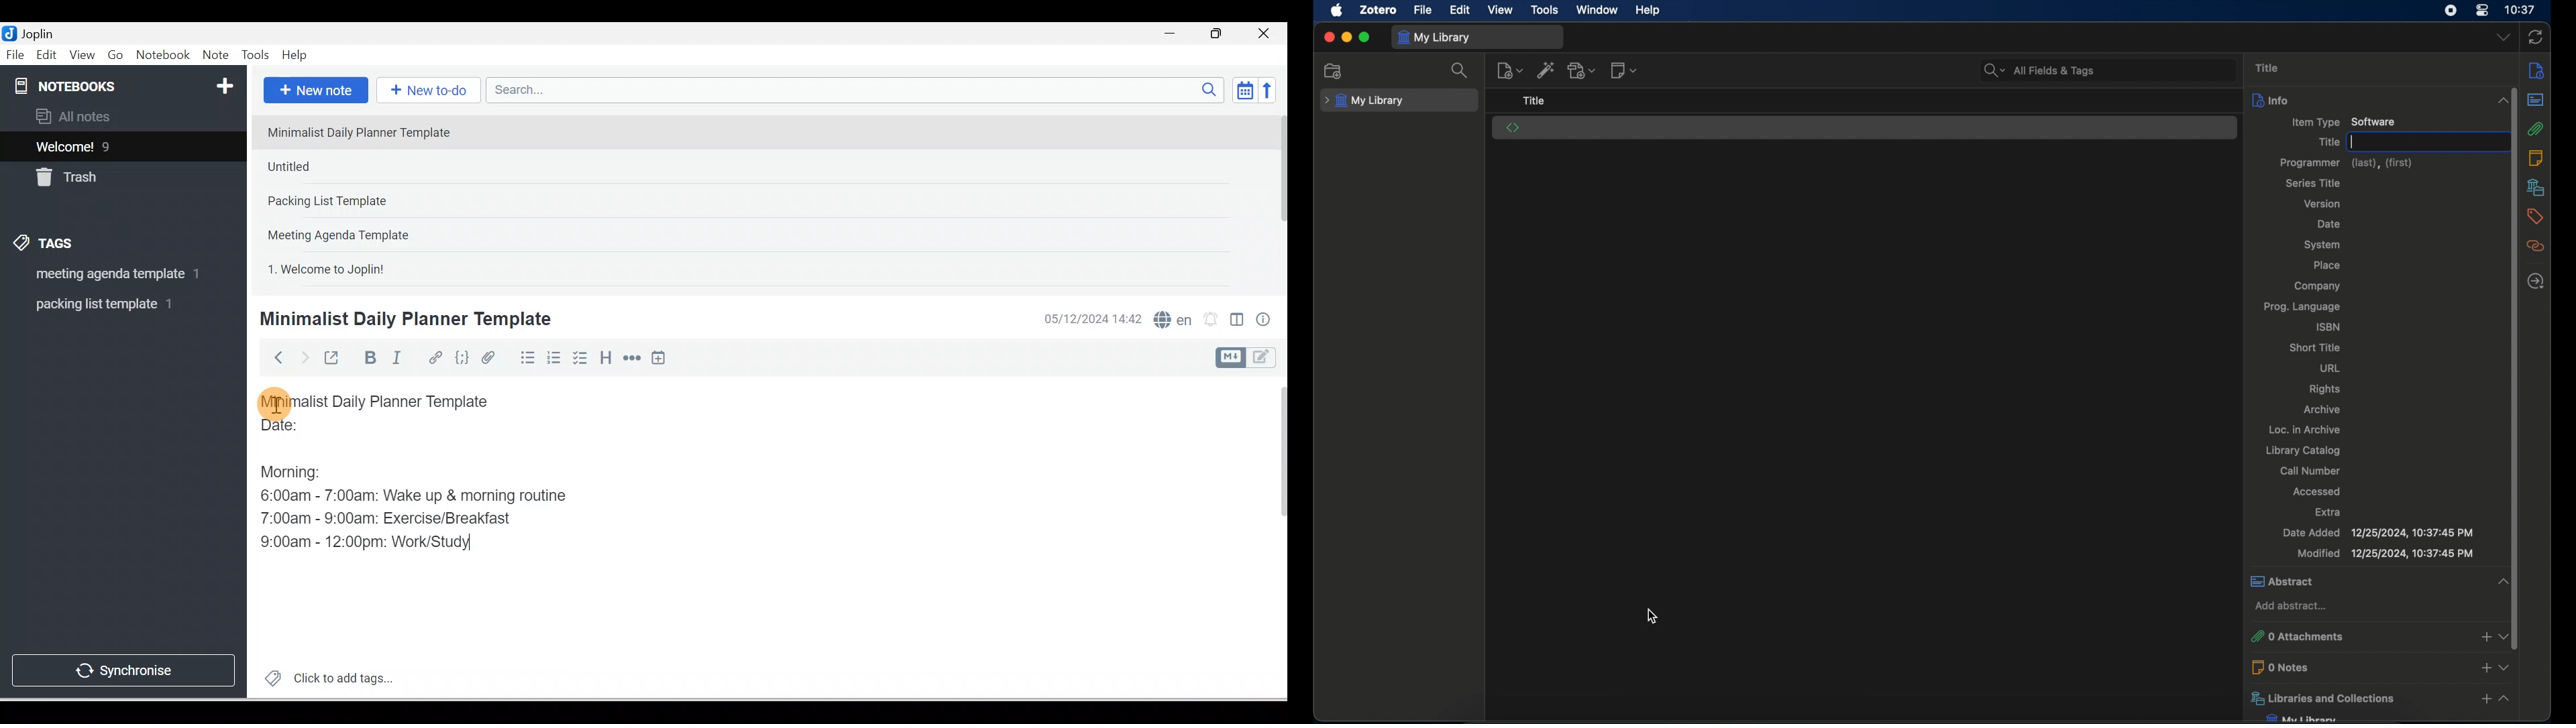 The height and width of the screenshot is (728, 2576). What do you see at coordinates (1380, 10) in the screenshot?
I see `zotero` at bounding box center [1380, 10].